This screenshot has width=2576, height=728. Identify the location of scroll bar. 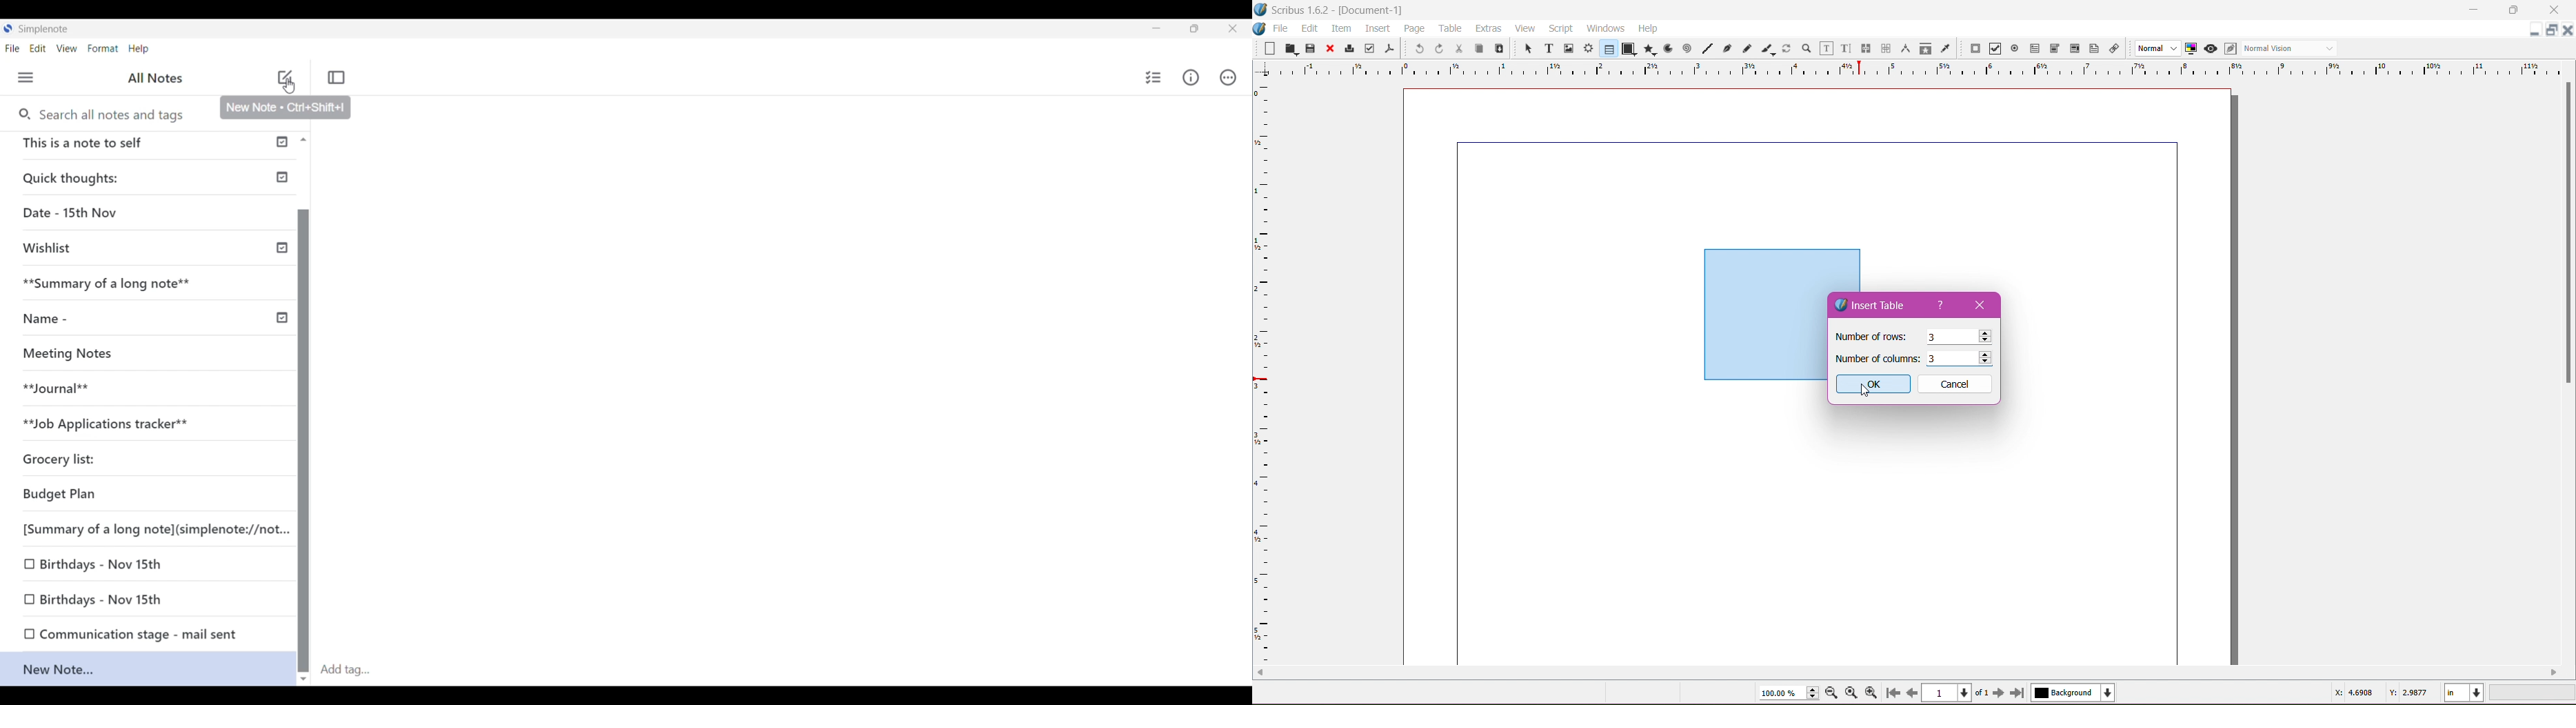
(2568, 375).